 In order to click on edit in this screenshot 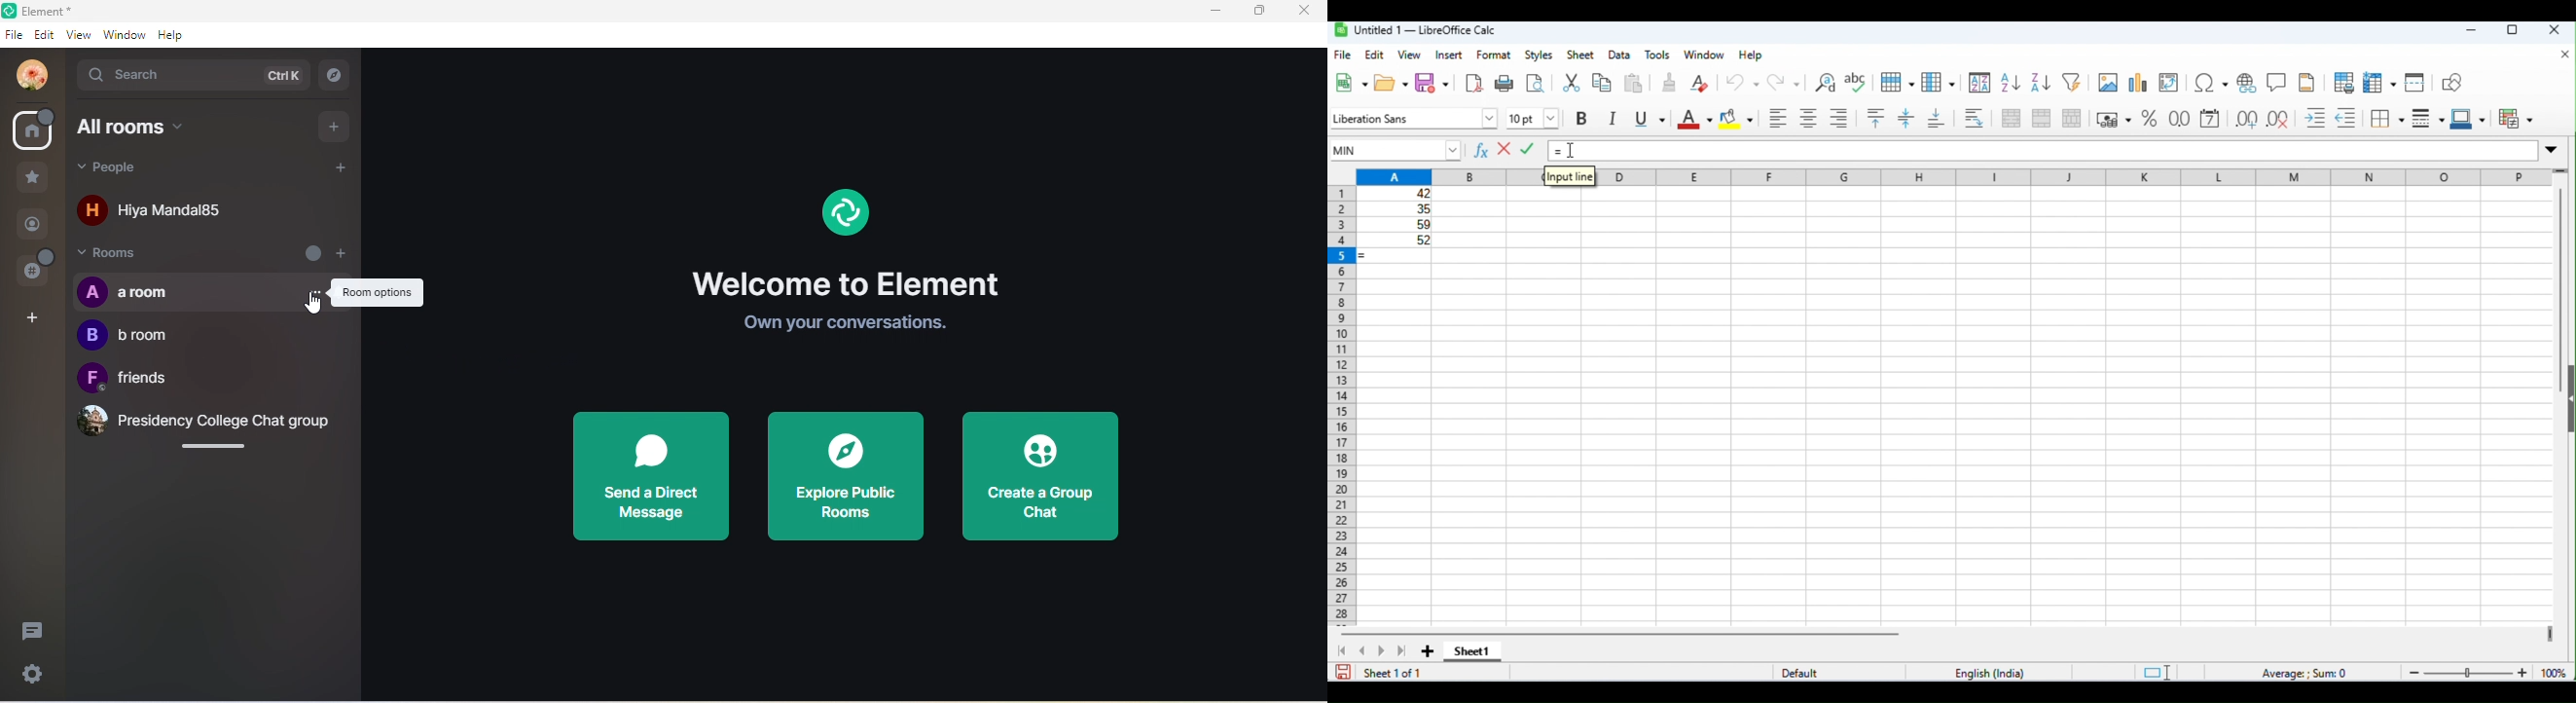, I will do `click(45, 37)`.